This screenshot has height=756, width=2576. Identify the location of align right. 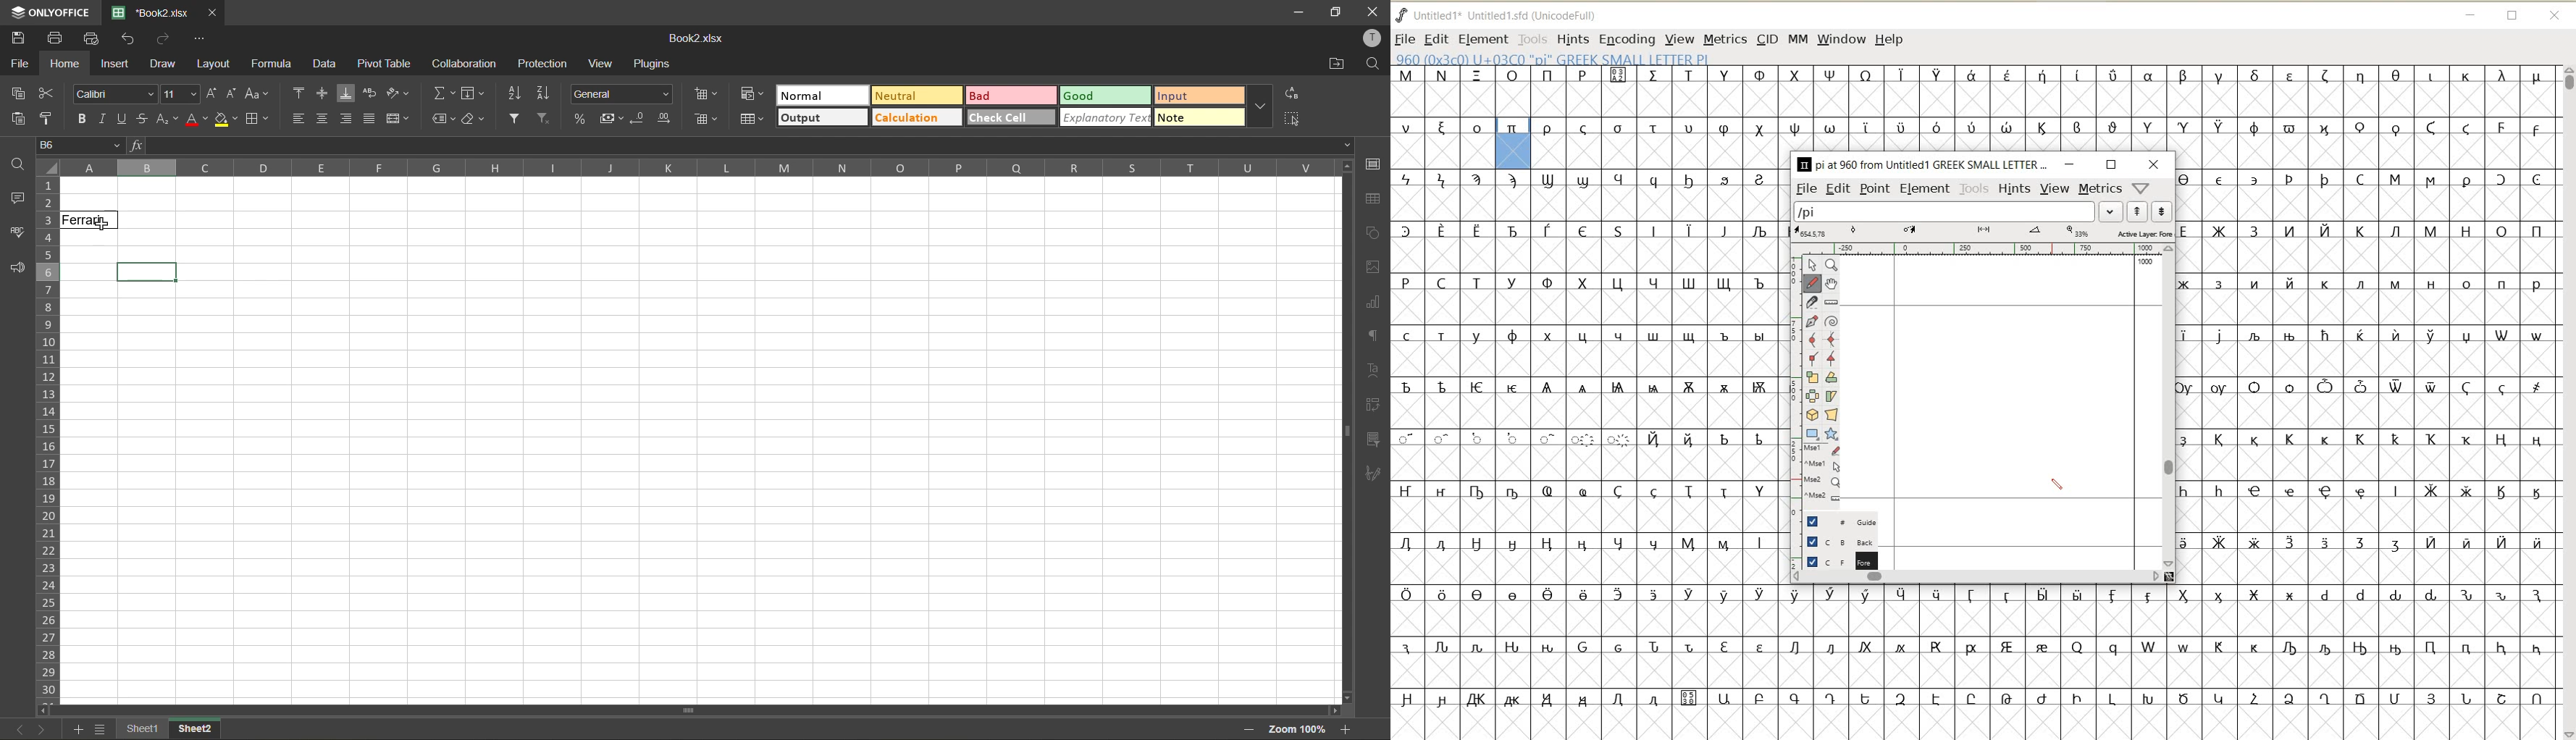
(345, 119).